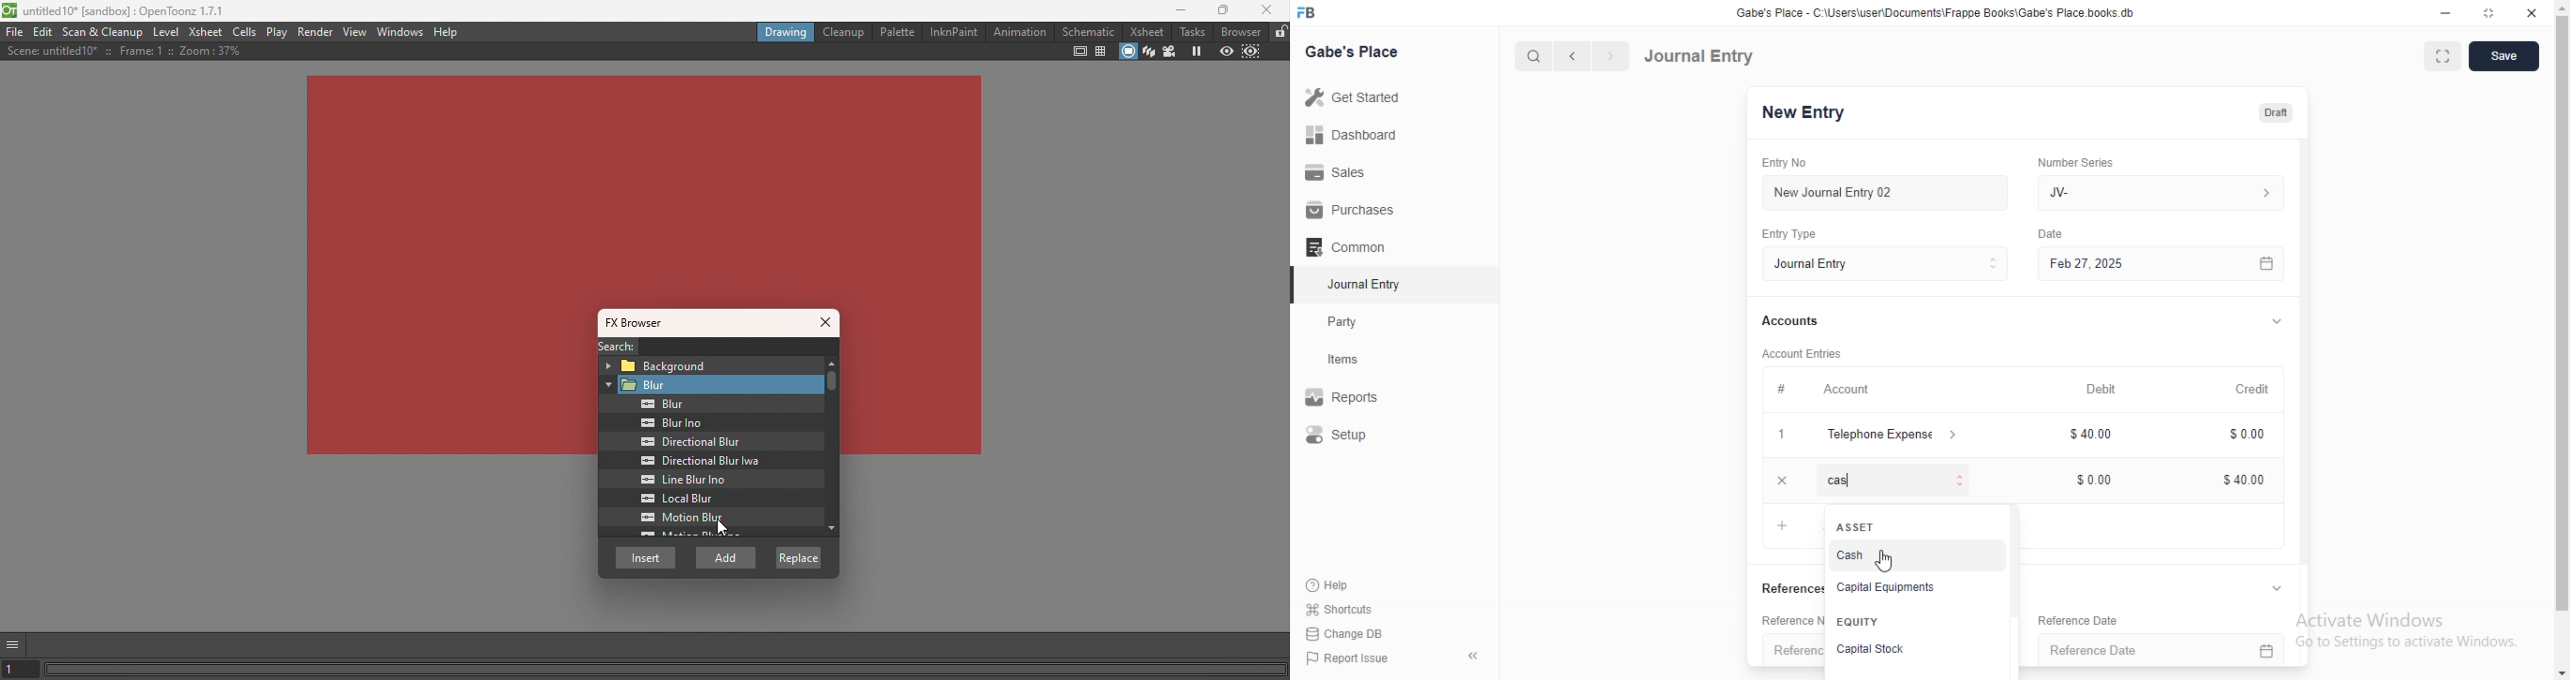  Describe the element at coordinates (2441, 56) in the screenshot. I see `Full width toggle` at that location.